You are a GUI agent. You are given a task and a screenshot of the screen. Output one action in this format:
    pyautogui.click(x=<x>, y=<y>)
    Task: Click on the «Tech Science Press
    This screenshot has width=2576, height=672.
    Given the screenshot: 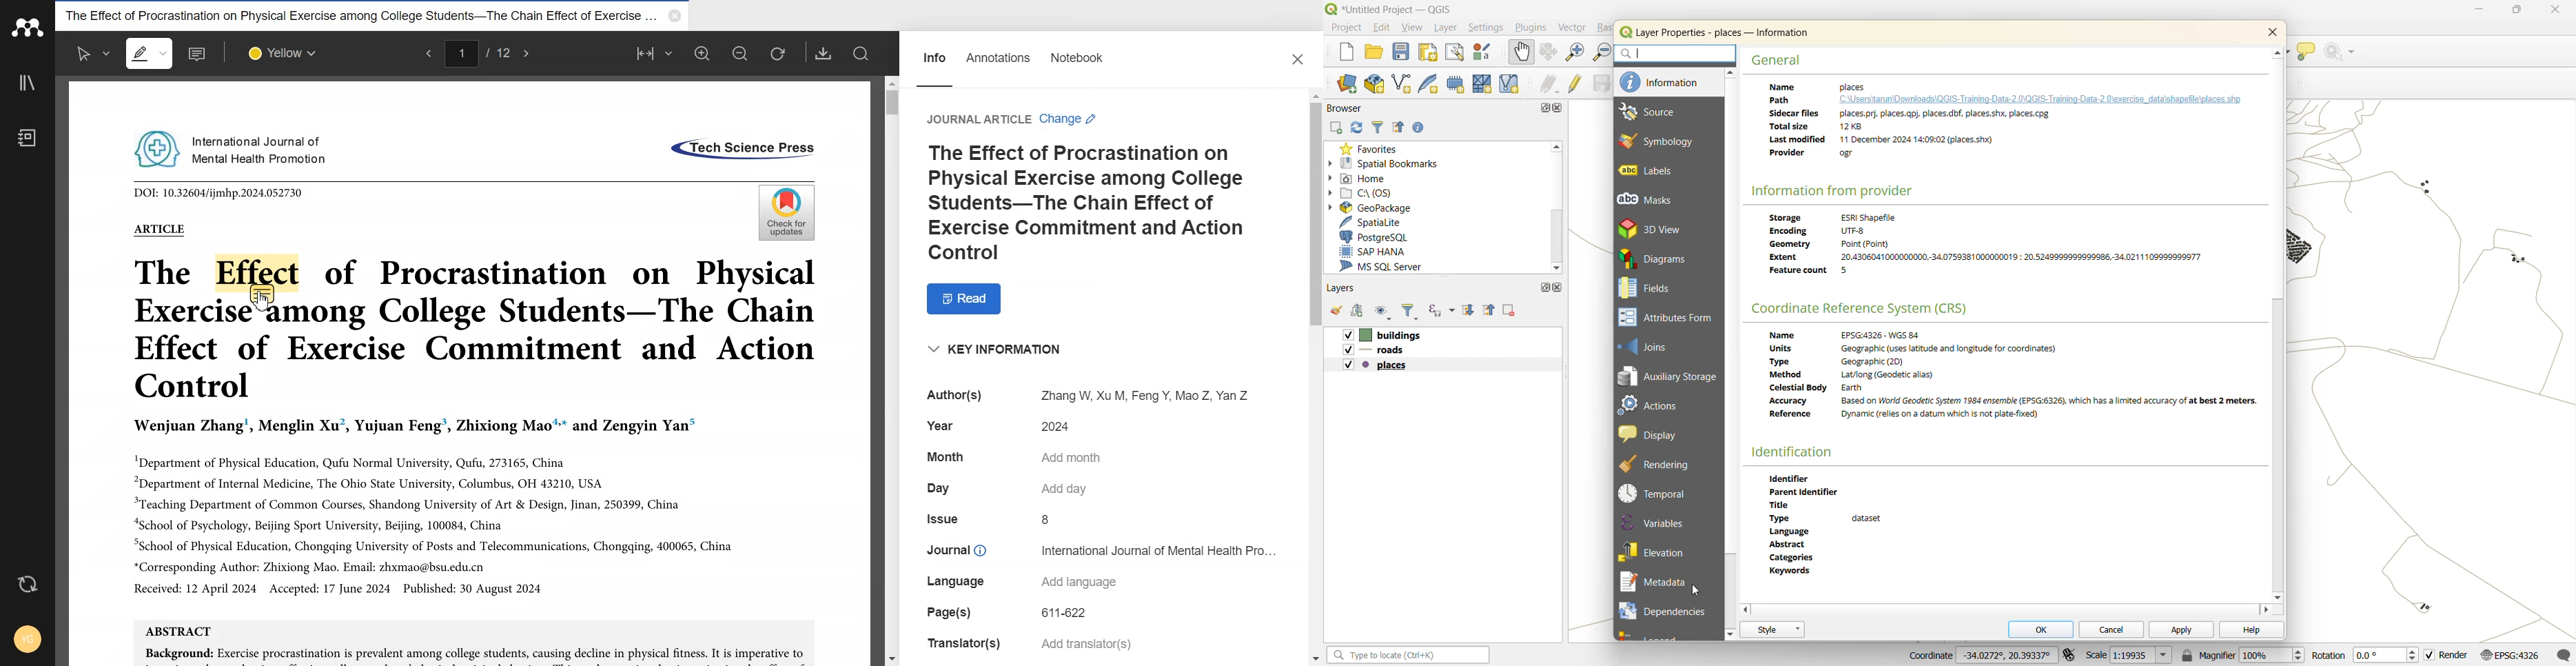 What is the action you would take?
    pyautogui.click(x=741, y=150)
    